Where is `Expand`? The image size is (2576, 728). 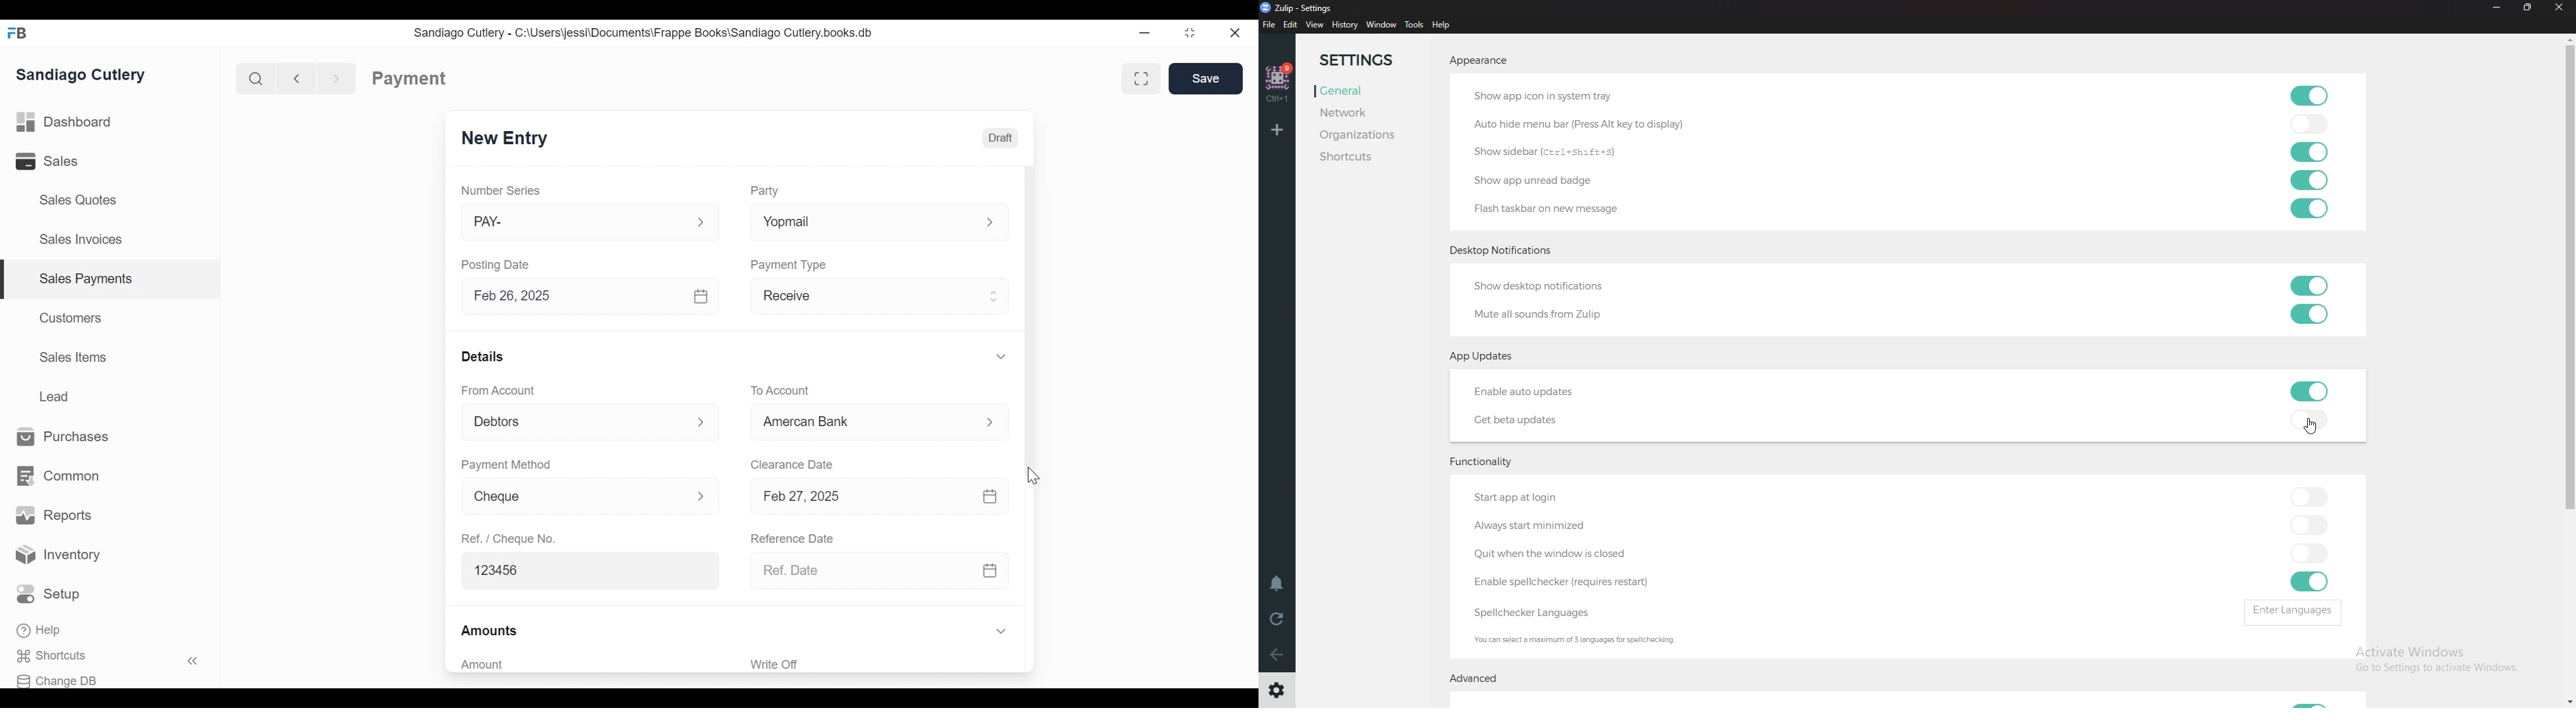 Expand is located at coordinates (704, 422).